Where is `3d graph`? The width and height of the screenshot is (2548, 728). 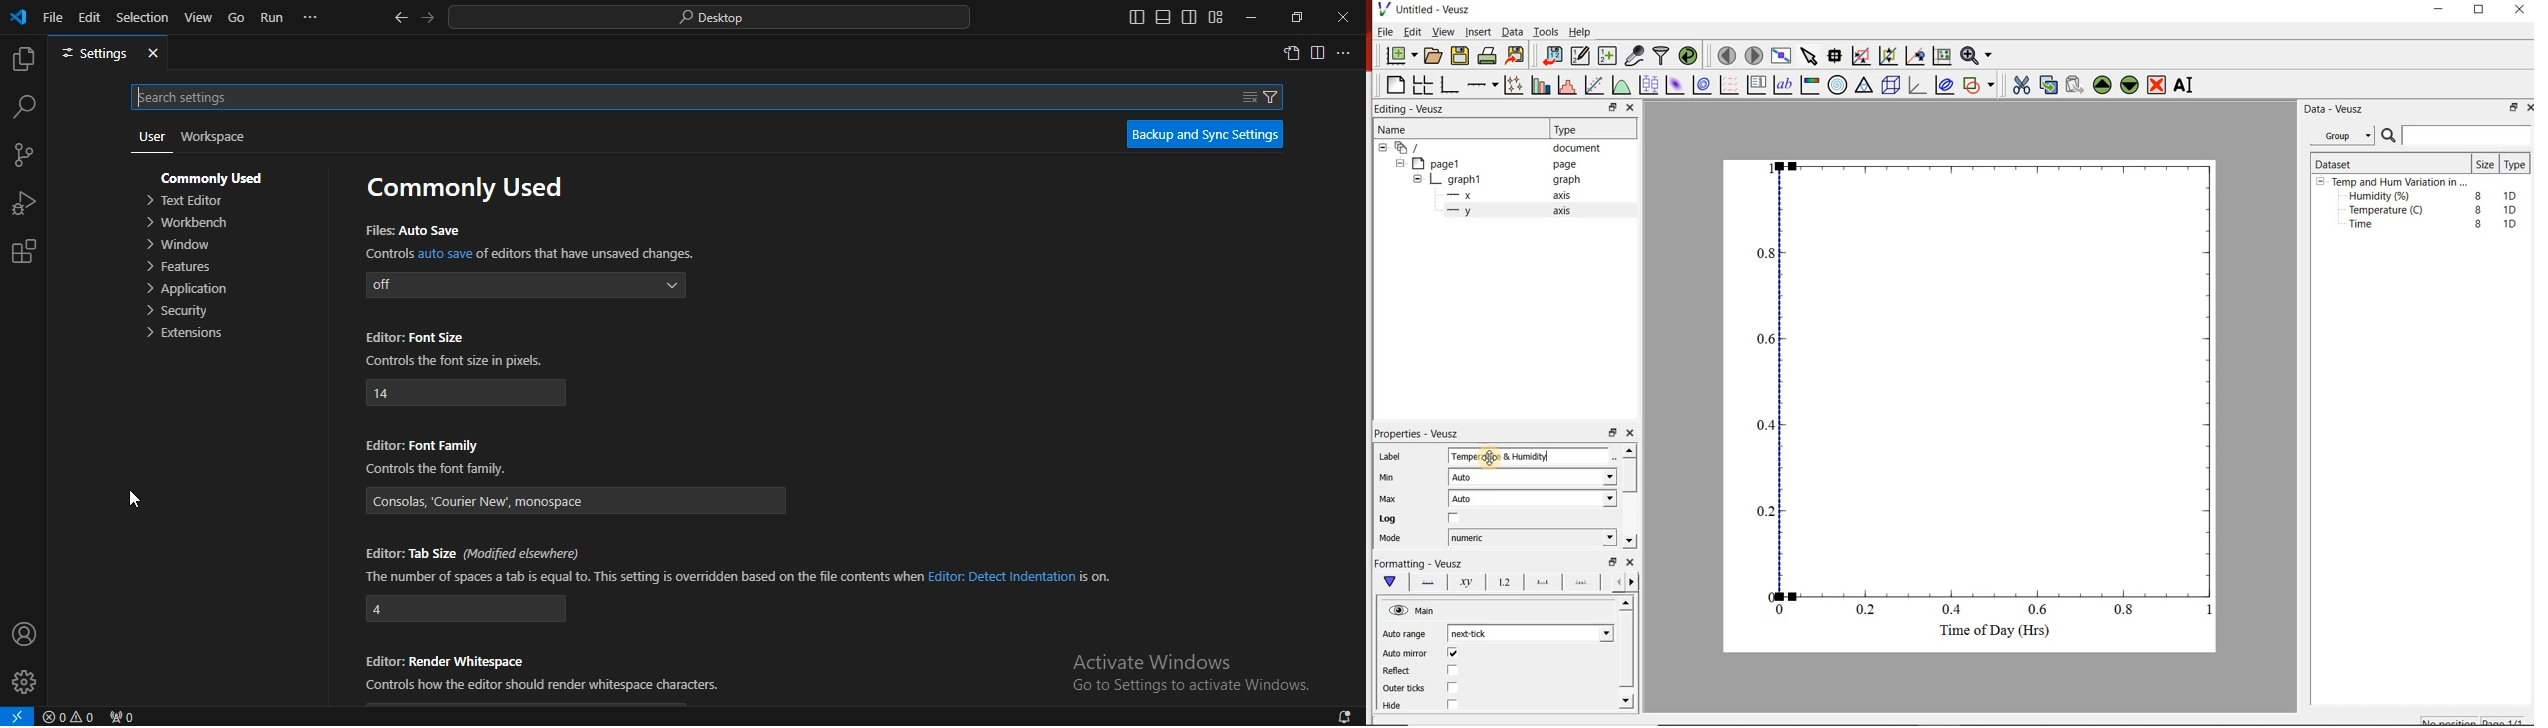
3d graph is located at coordinates (1920, 87).